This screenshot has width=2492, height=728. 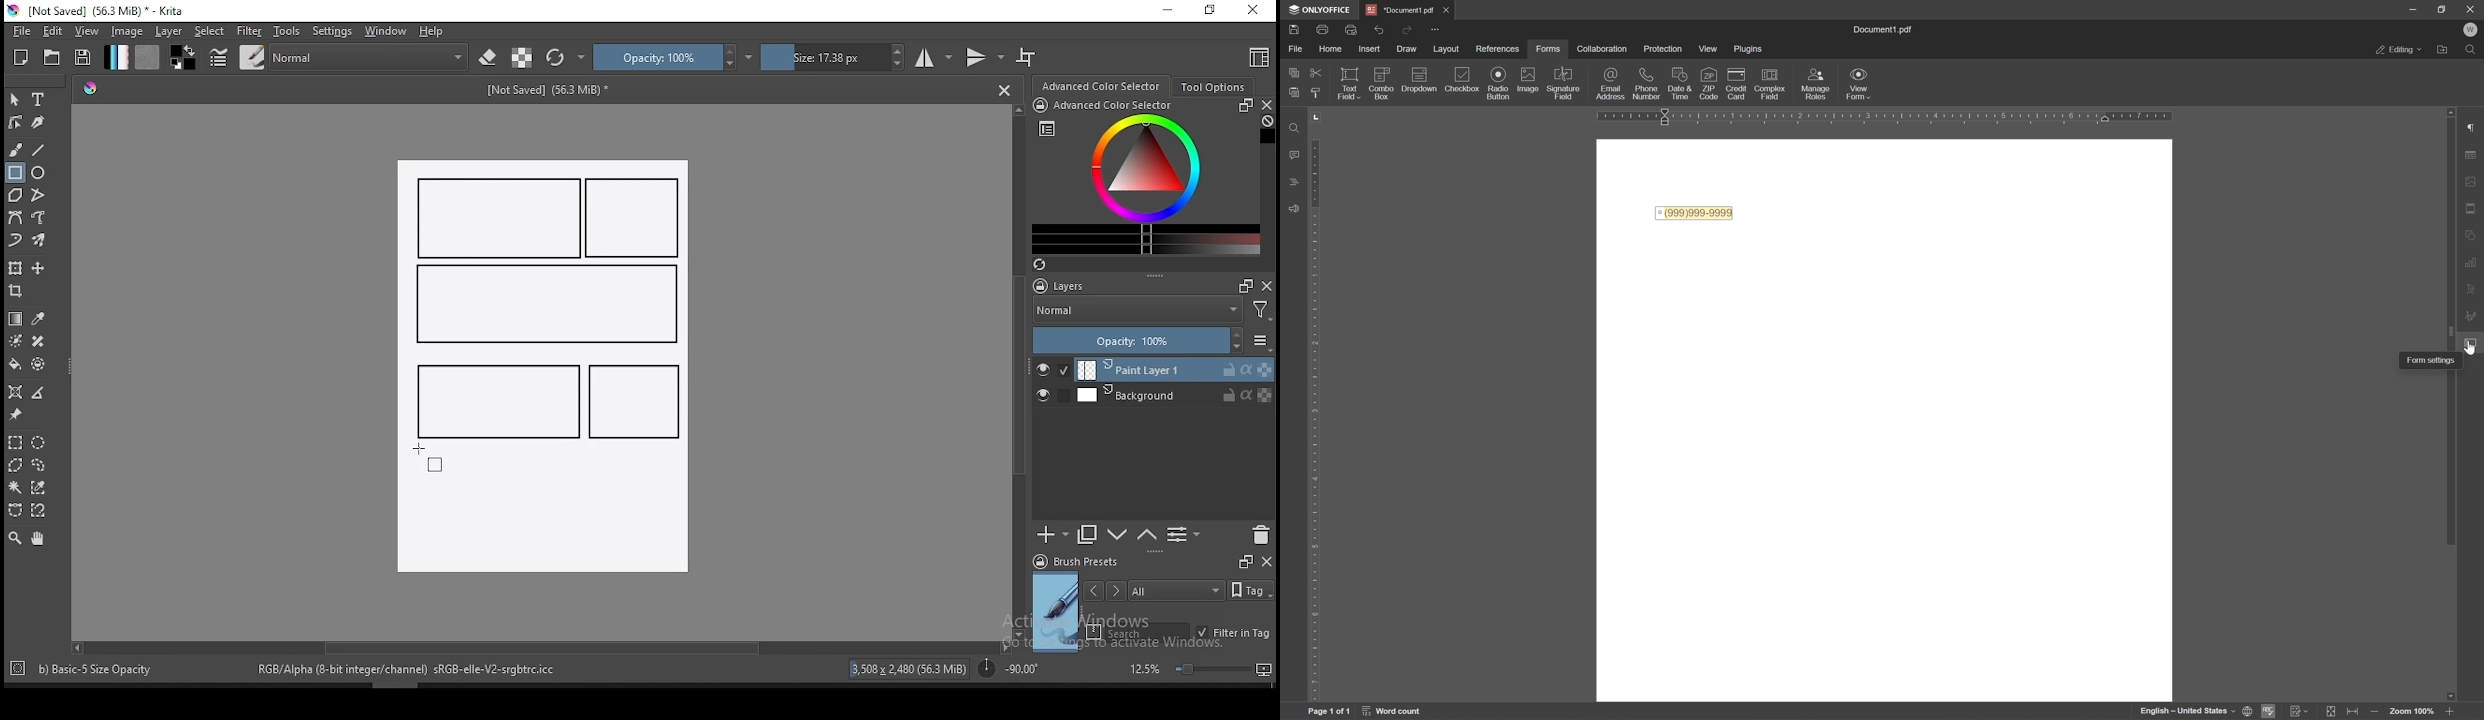 I want to click on brush settings, so click(x=217, y=57).